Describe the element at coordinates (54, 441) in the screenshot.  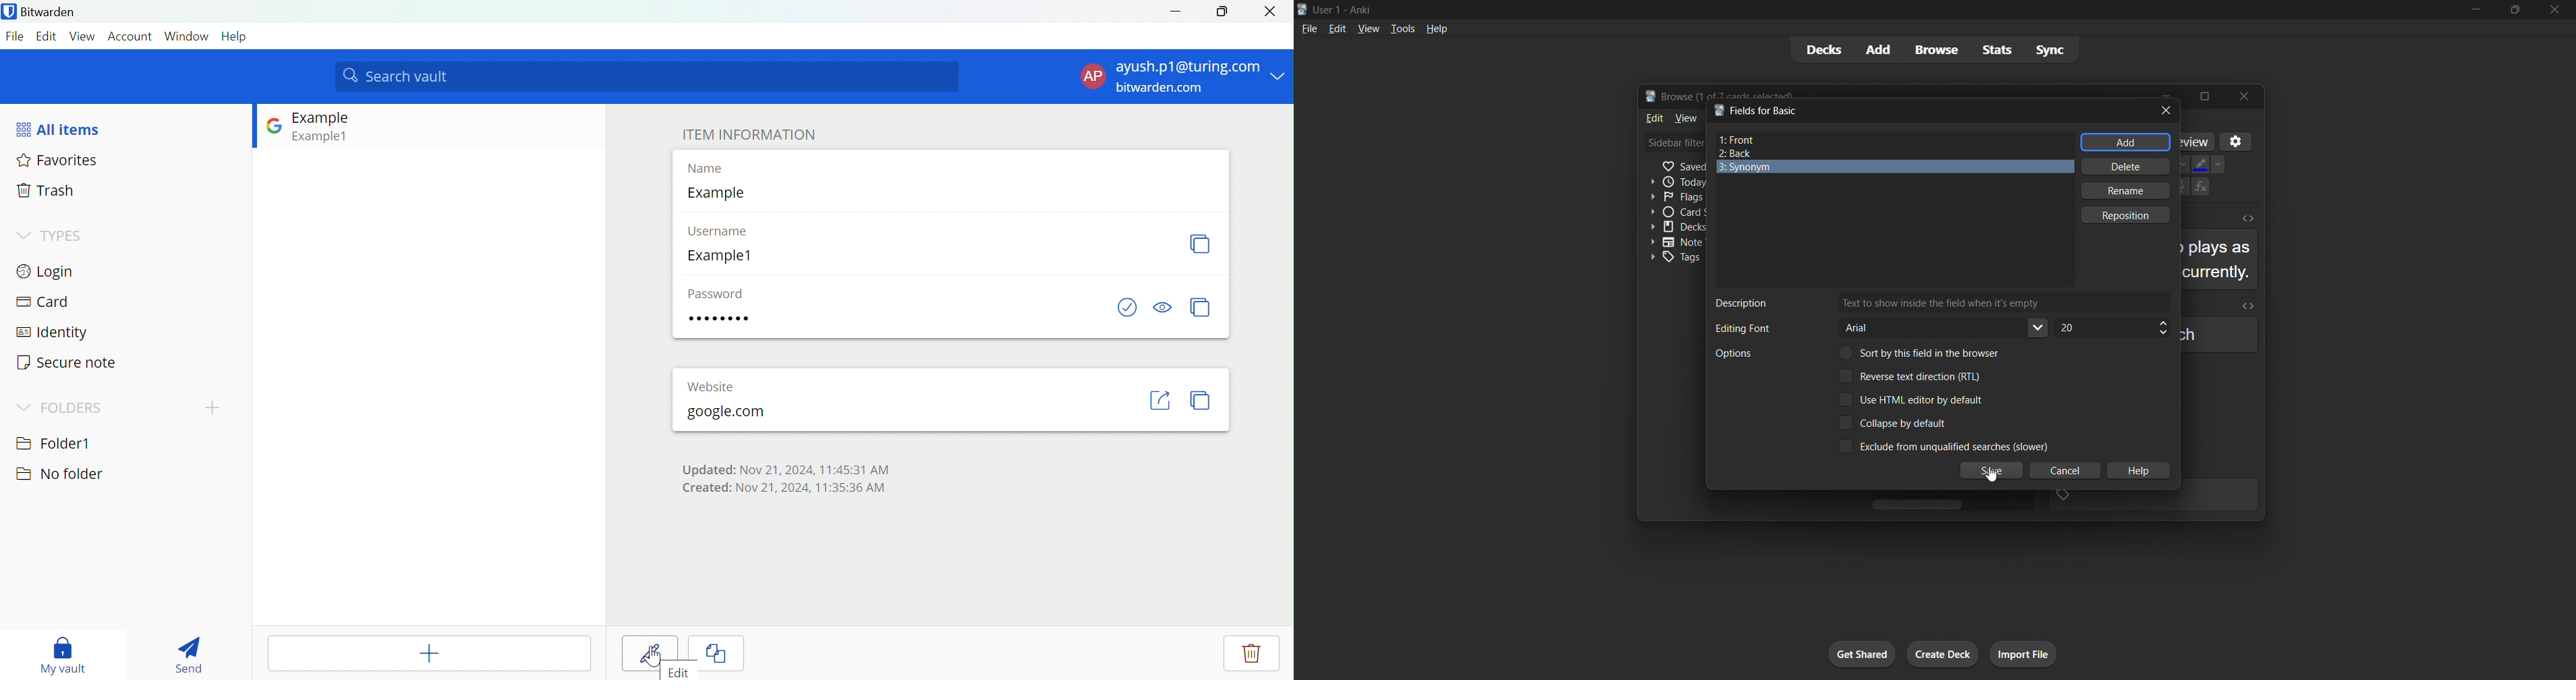
I see `Folder1` at that location.